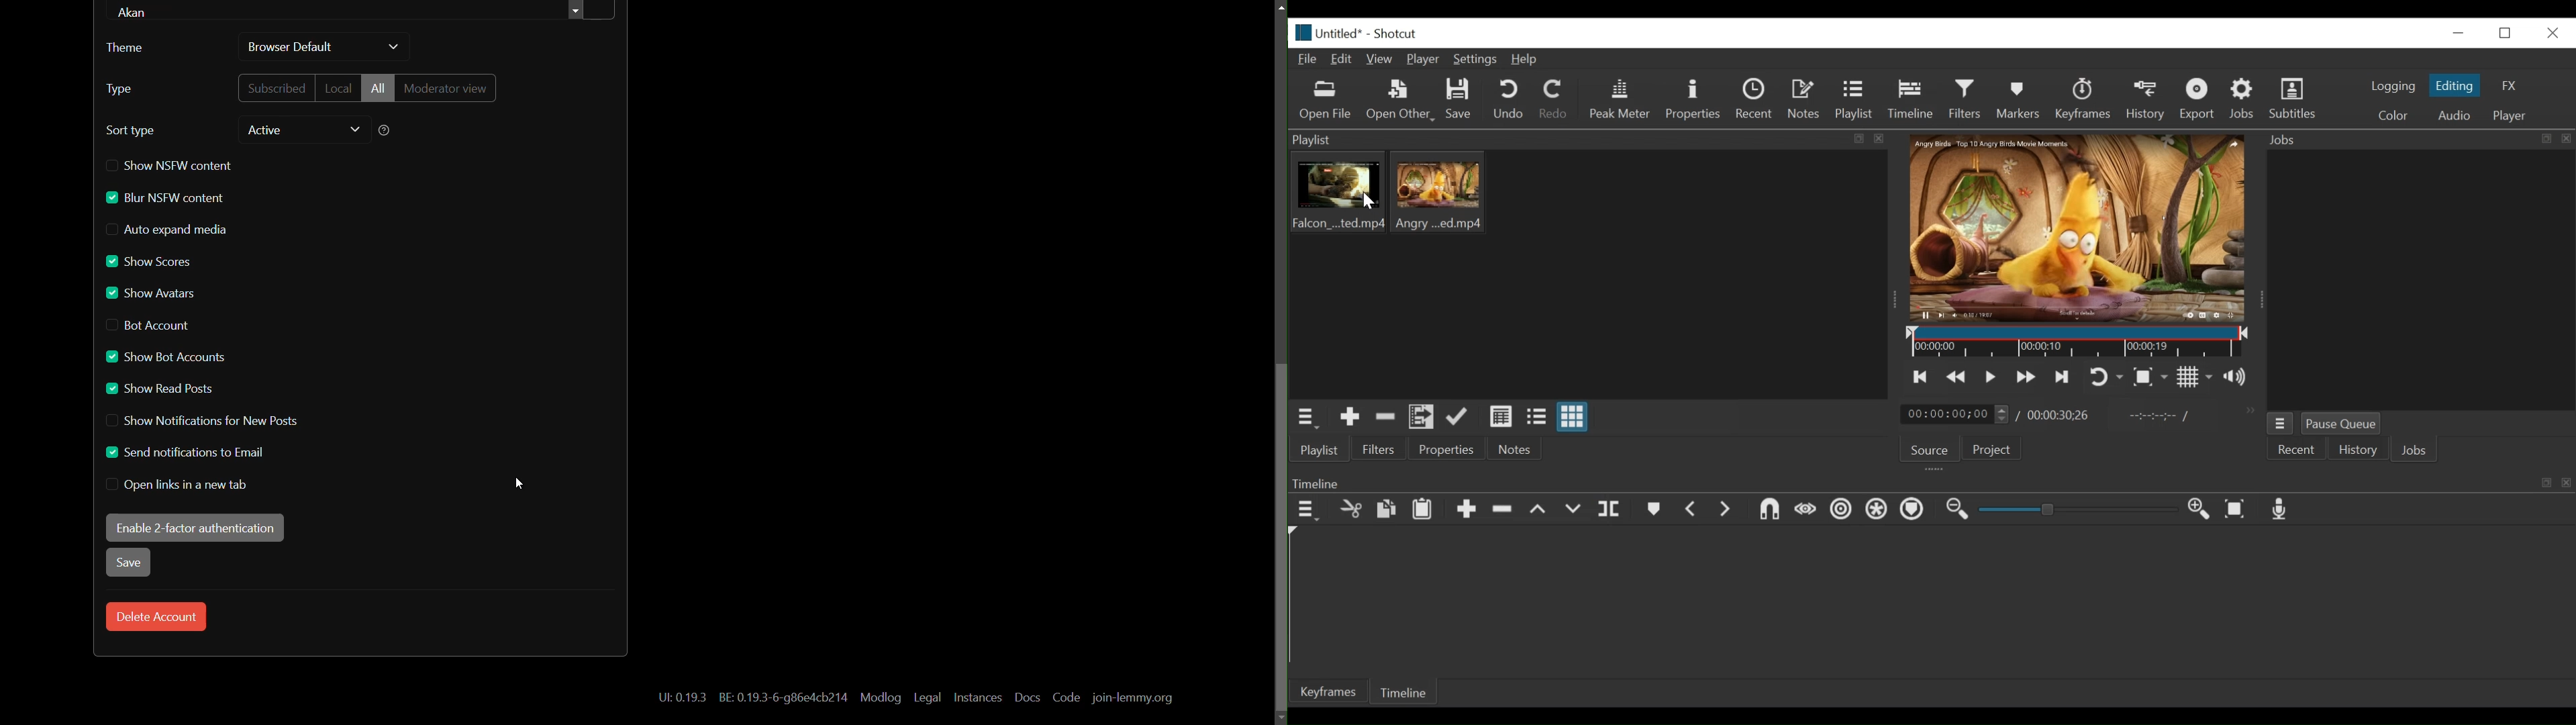 The width and height of the screenshot is (2576, 728). I want to click on show volume control, so click(2240, 378).